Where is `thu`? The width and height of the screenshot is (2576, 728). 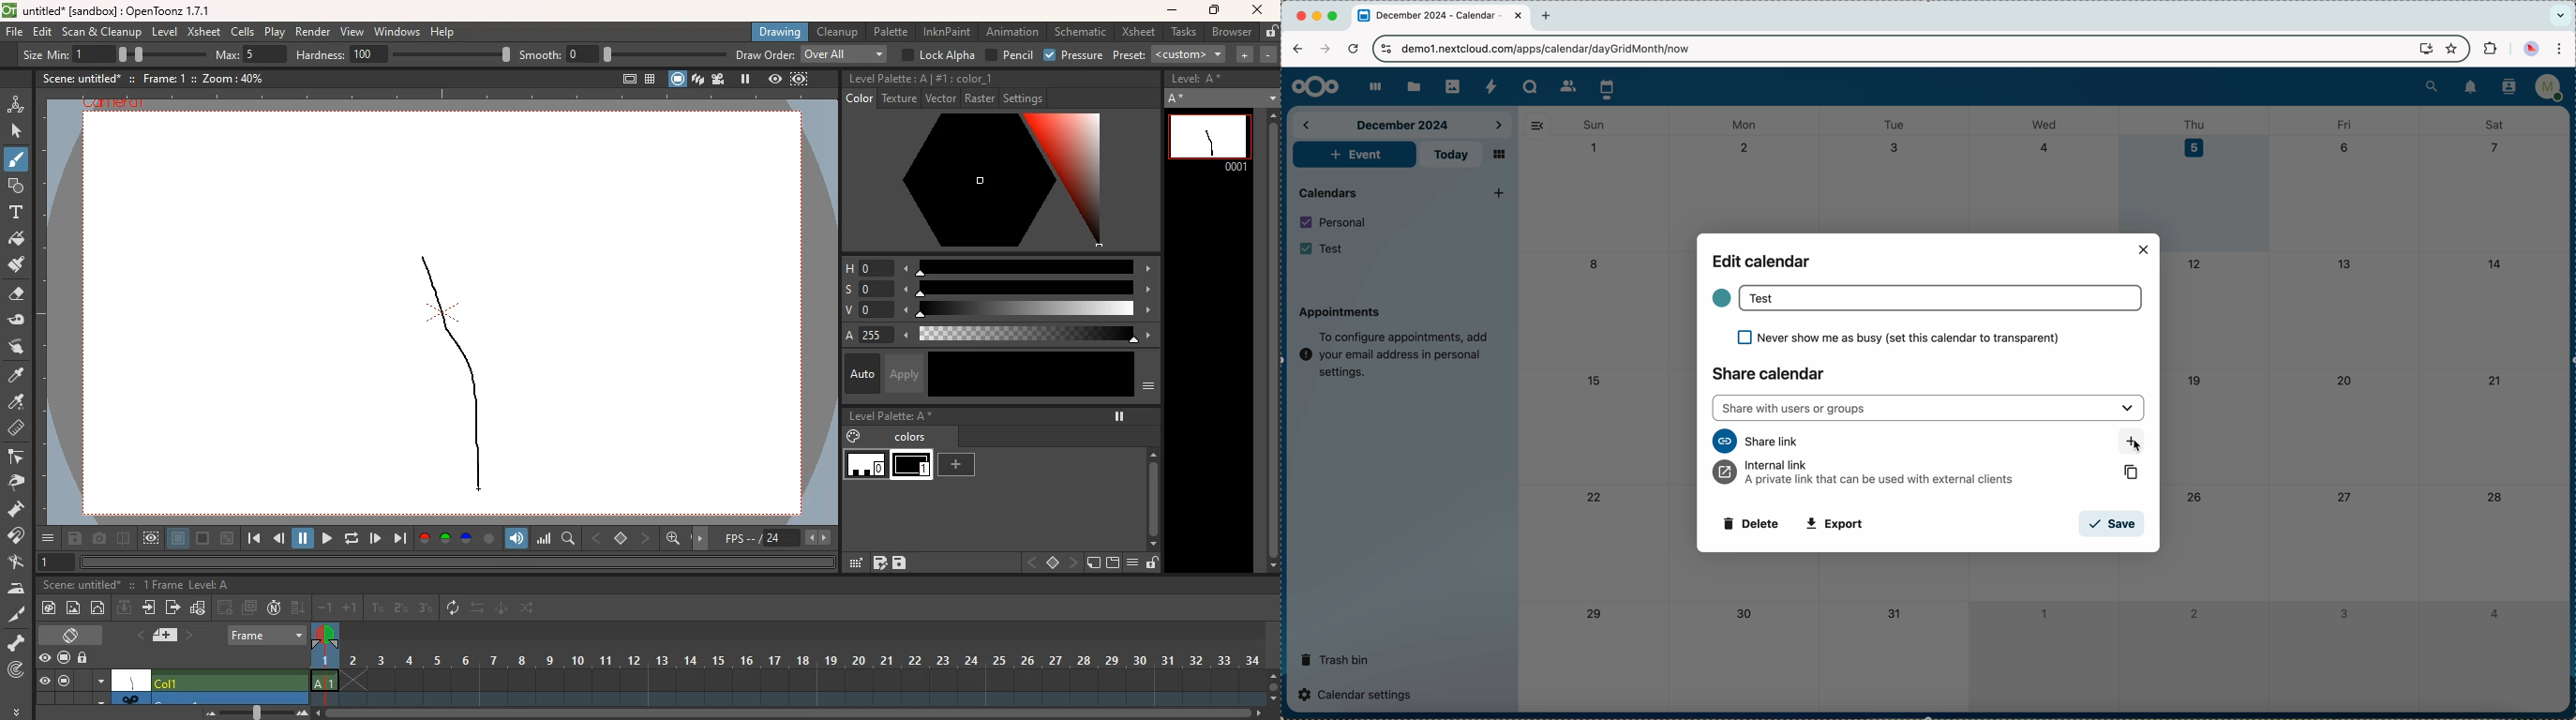
thu is located at coordinates (2199, 123).